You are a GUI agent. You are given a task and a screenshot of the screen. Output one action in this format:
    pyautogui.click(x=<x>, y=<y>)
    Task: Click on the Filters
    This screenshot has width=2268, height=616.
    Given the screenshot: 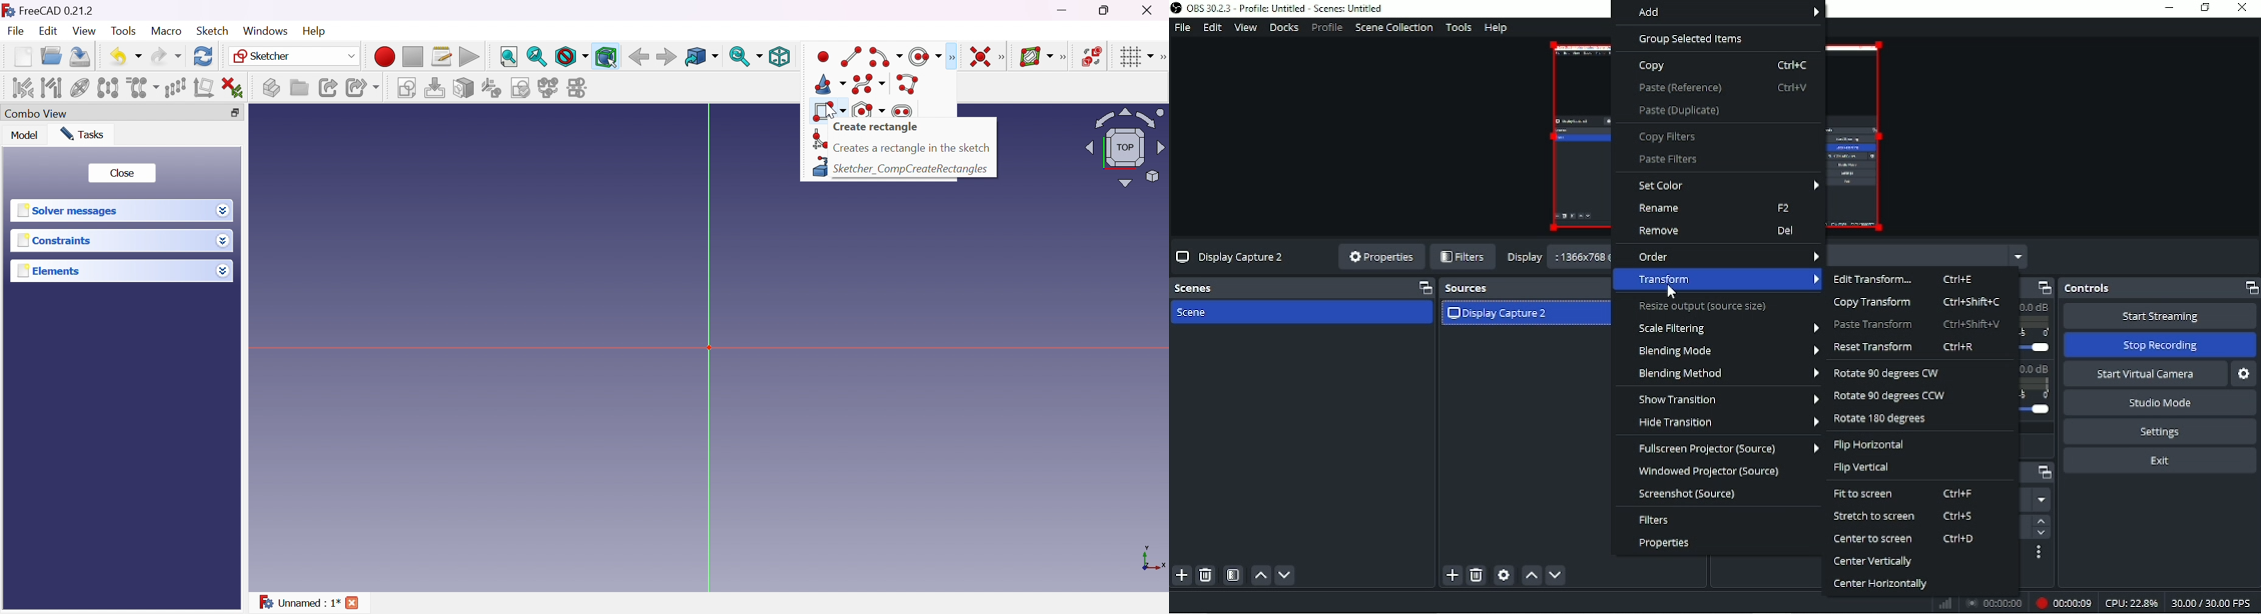 What is the action you would take?
    pyautogui.click(x=1655, y=520)
    